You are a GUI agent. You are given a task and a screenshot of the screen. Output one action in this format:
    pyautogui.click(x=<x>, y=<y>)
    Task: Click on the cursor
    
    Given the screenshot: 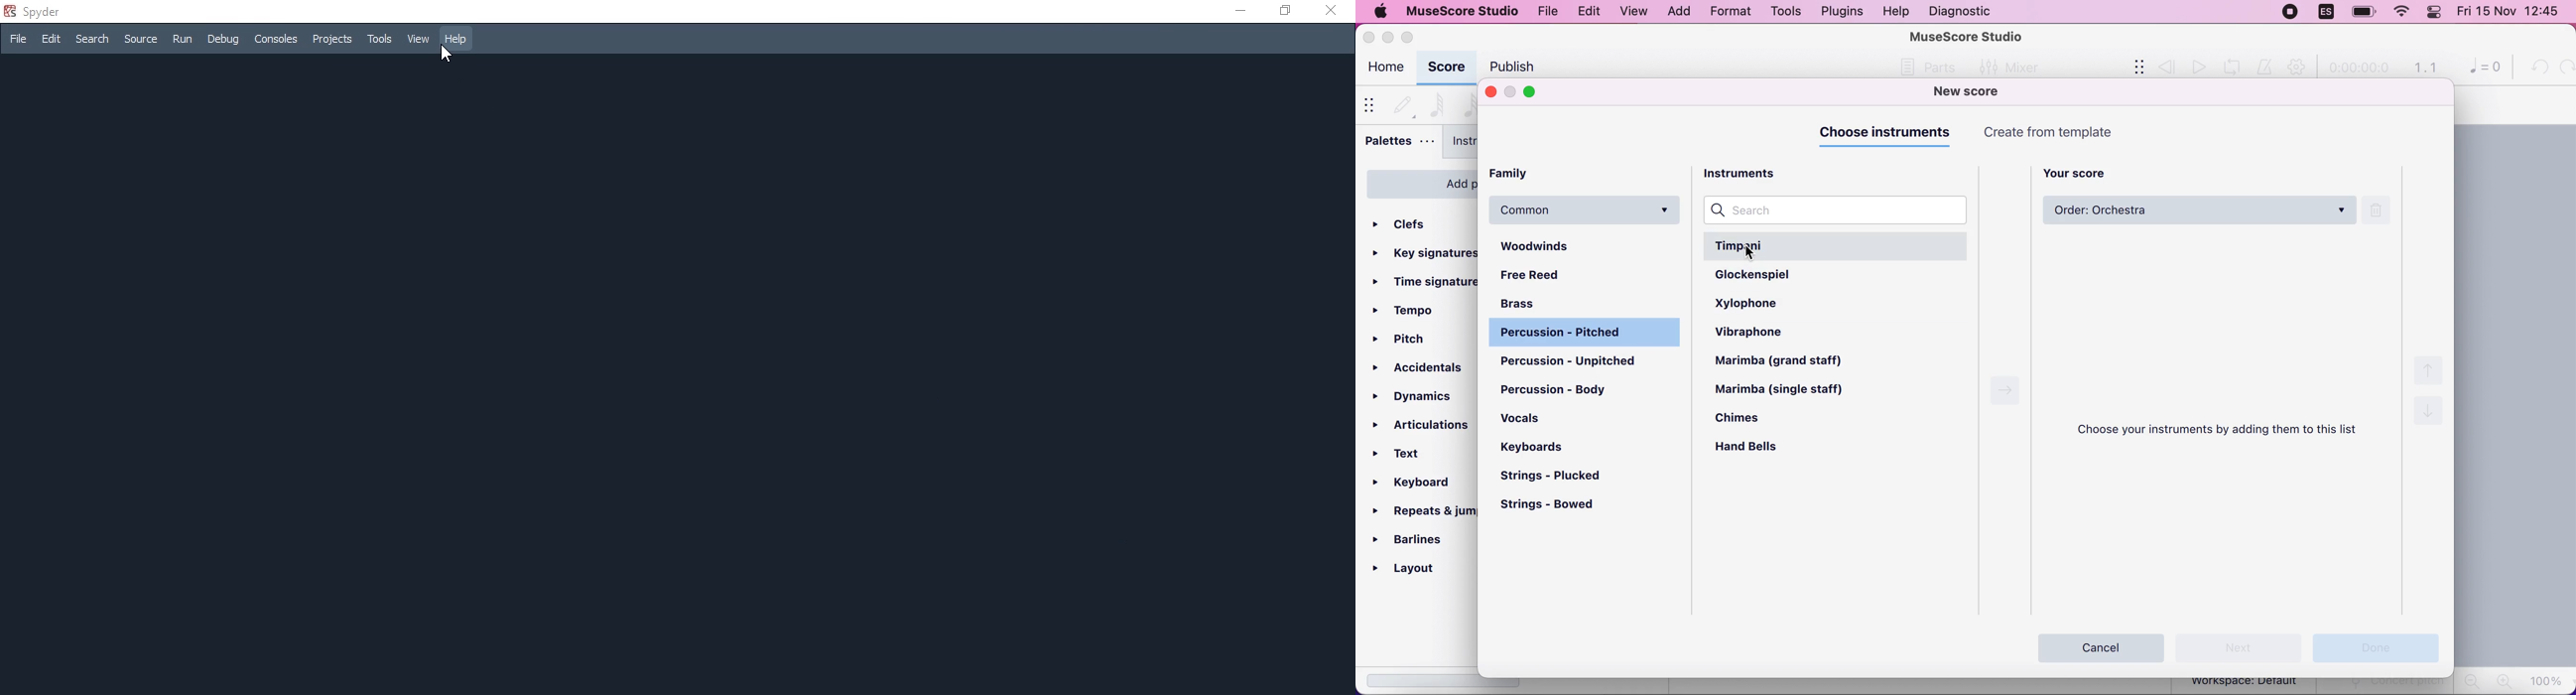 What is the action you would take?
    pyautogui.click(x=1749, y=253)
    